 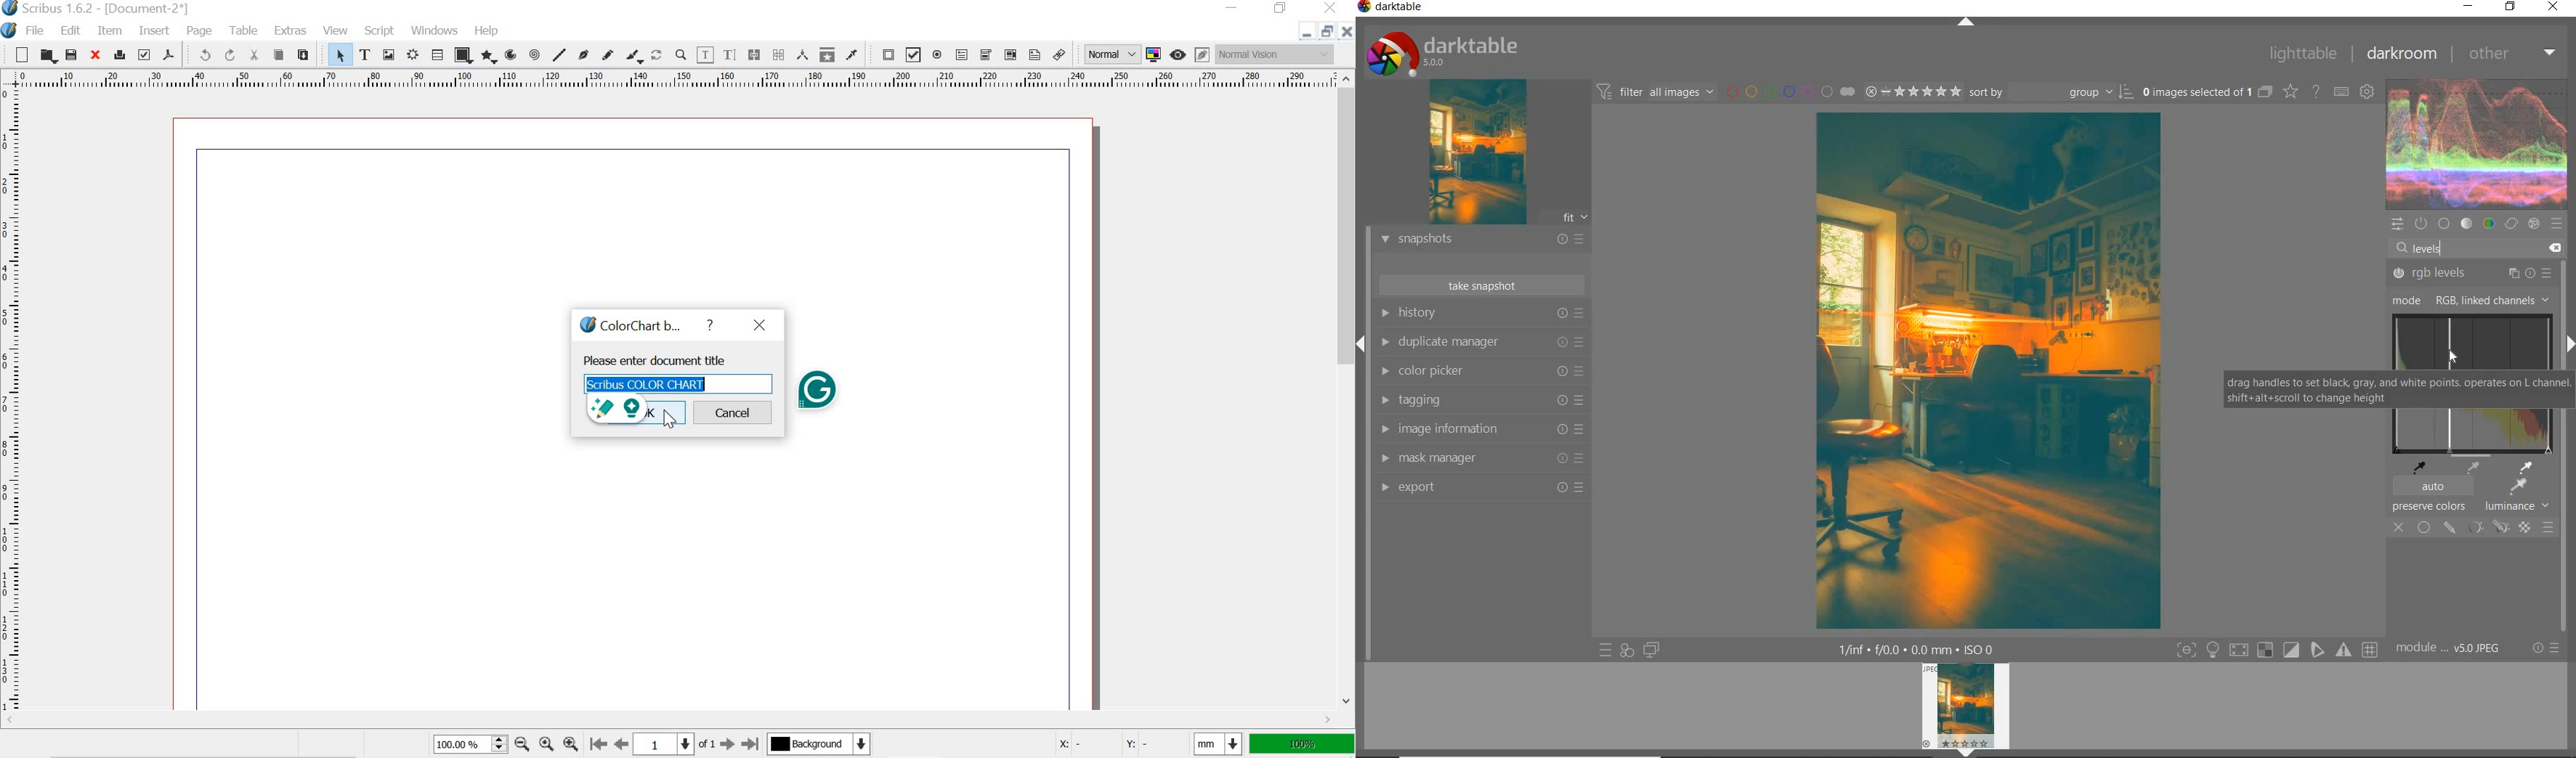 What do you see at coordinates (256, 54) in the screenshot?
I see `cut` at bounding box center [256, 54].